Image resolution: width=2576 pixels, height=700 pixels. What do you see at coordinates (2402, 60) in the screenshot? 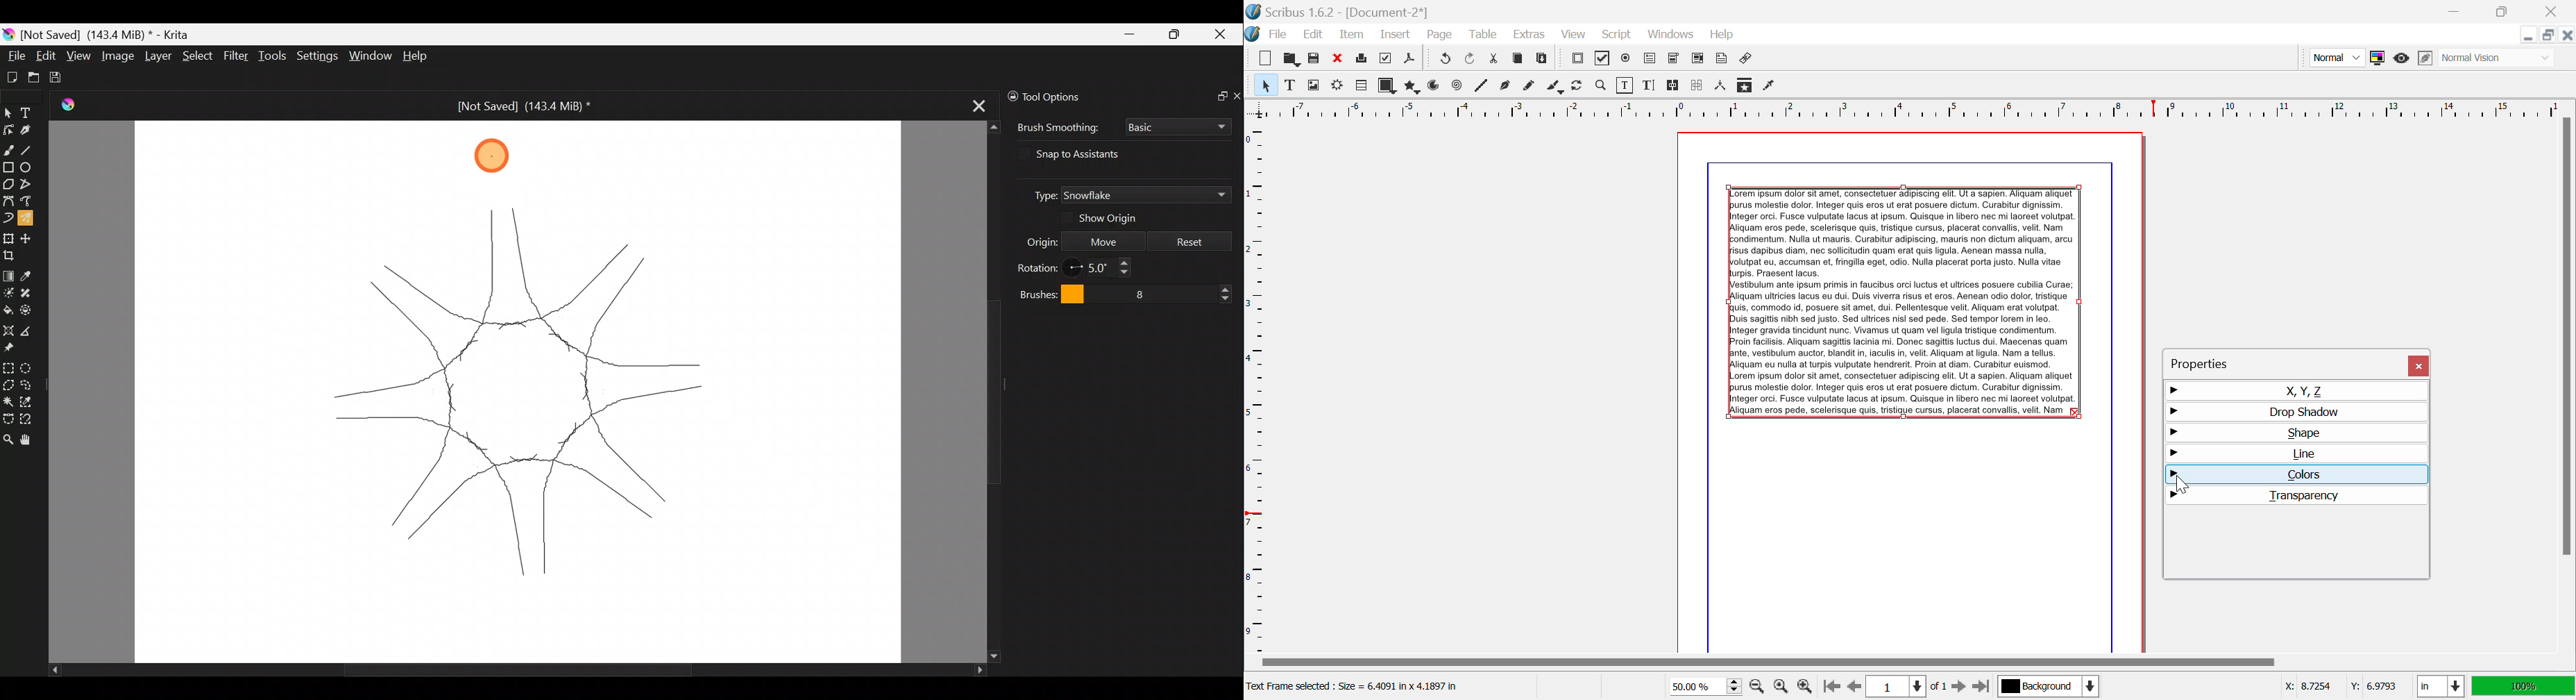
I see `Preview Mode` at bounding box center [2402, 60].